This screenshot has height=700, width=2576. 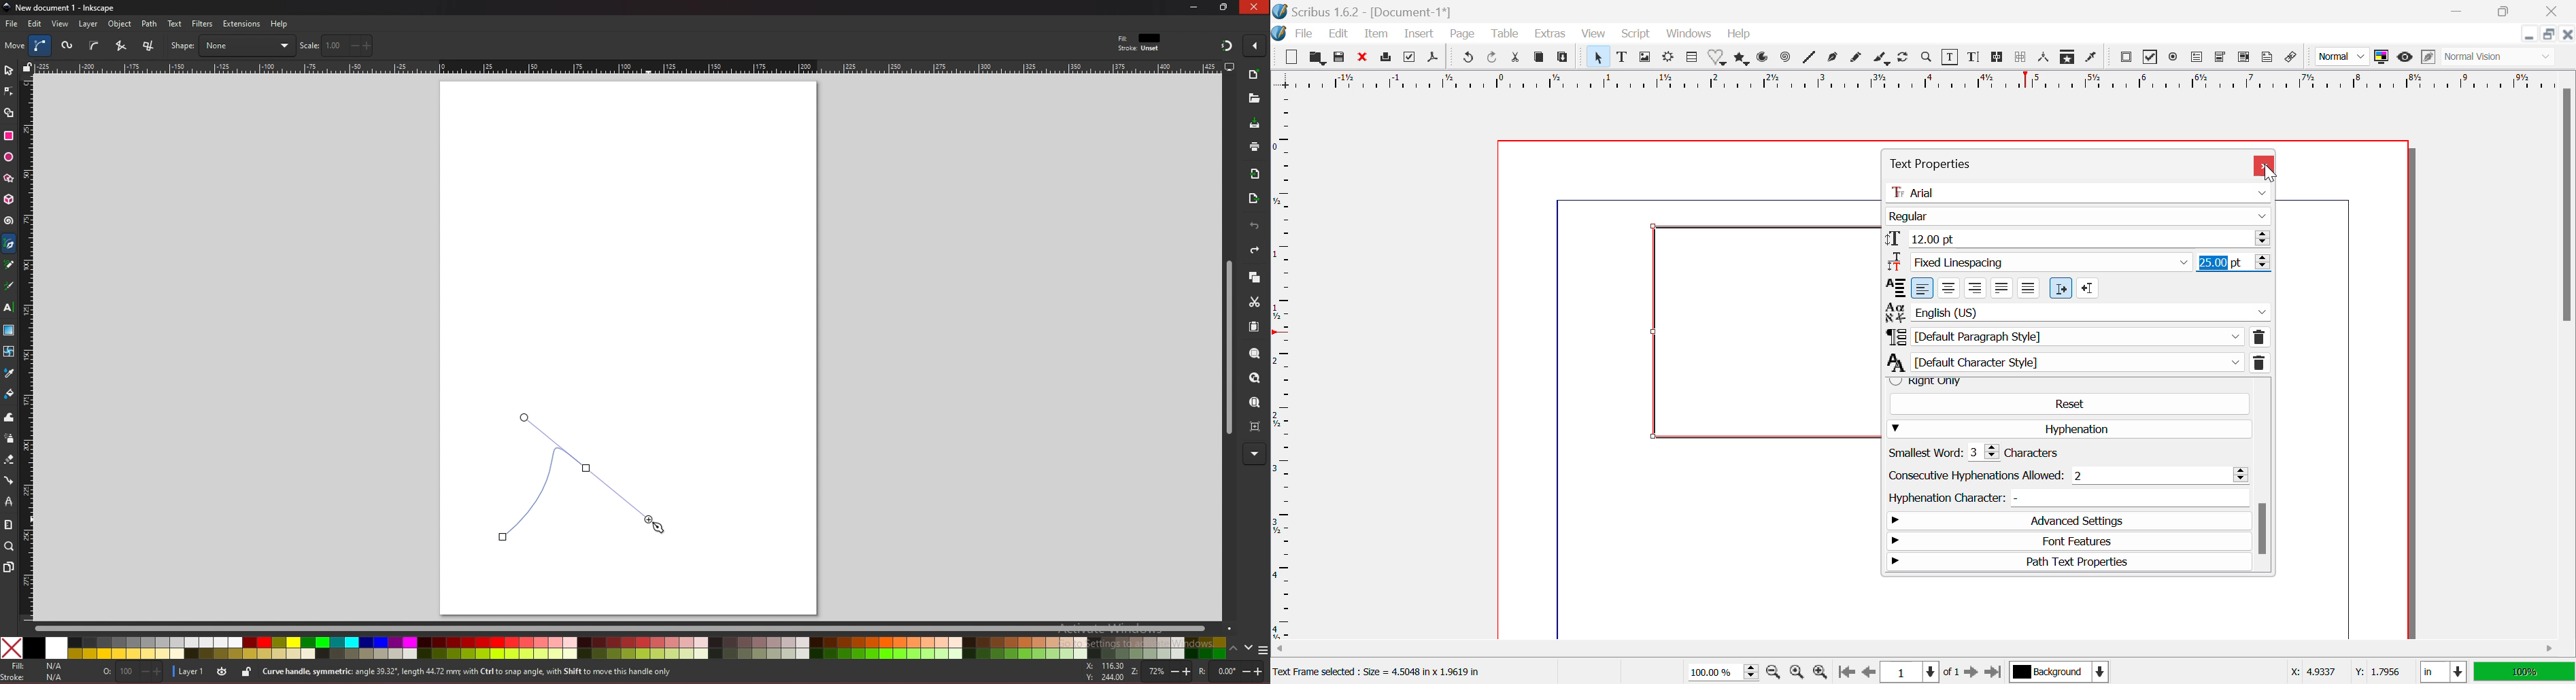 What do you see at coordinates (2065, 381) in the screenshot?
I see `Right Only` at bounding box center [2065, 381].